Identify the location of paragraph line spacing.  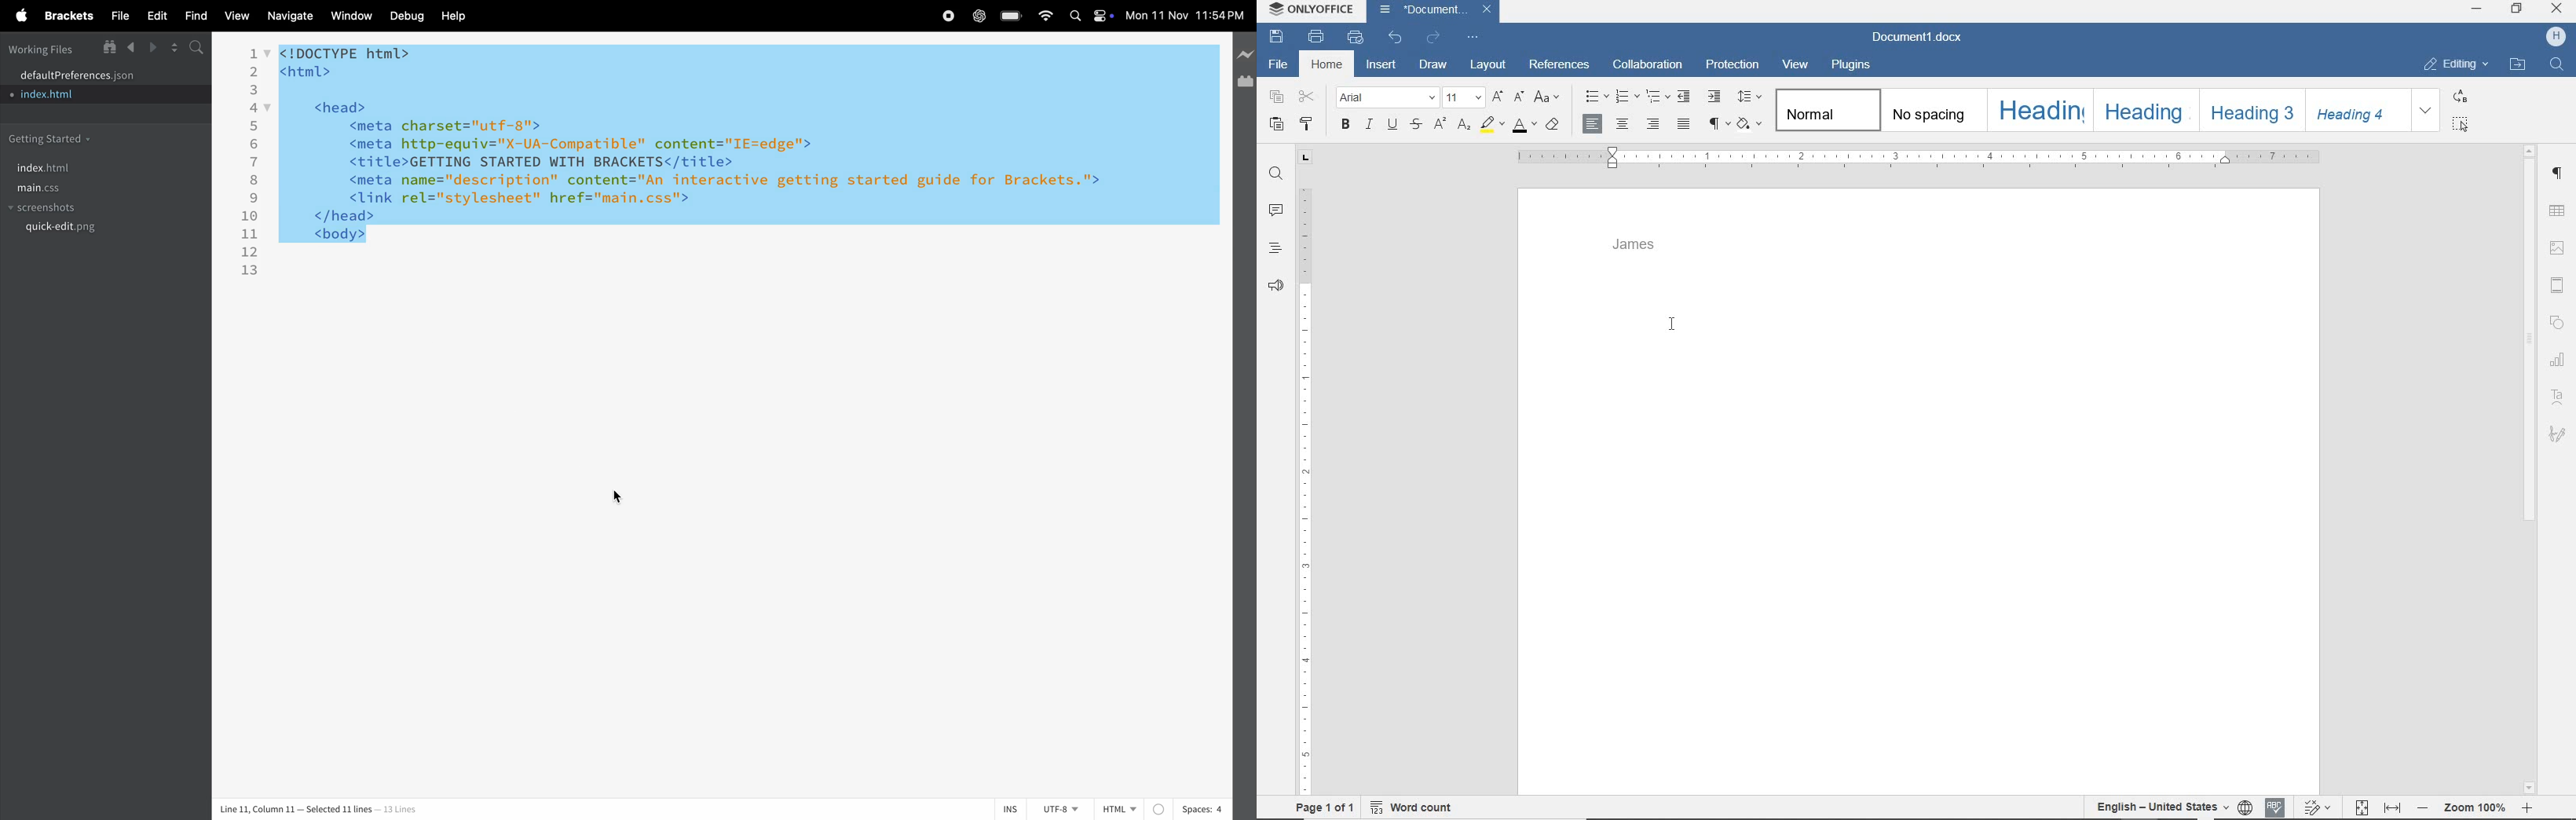
(1752, 97).